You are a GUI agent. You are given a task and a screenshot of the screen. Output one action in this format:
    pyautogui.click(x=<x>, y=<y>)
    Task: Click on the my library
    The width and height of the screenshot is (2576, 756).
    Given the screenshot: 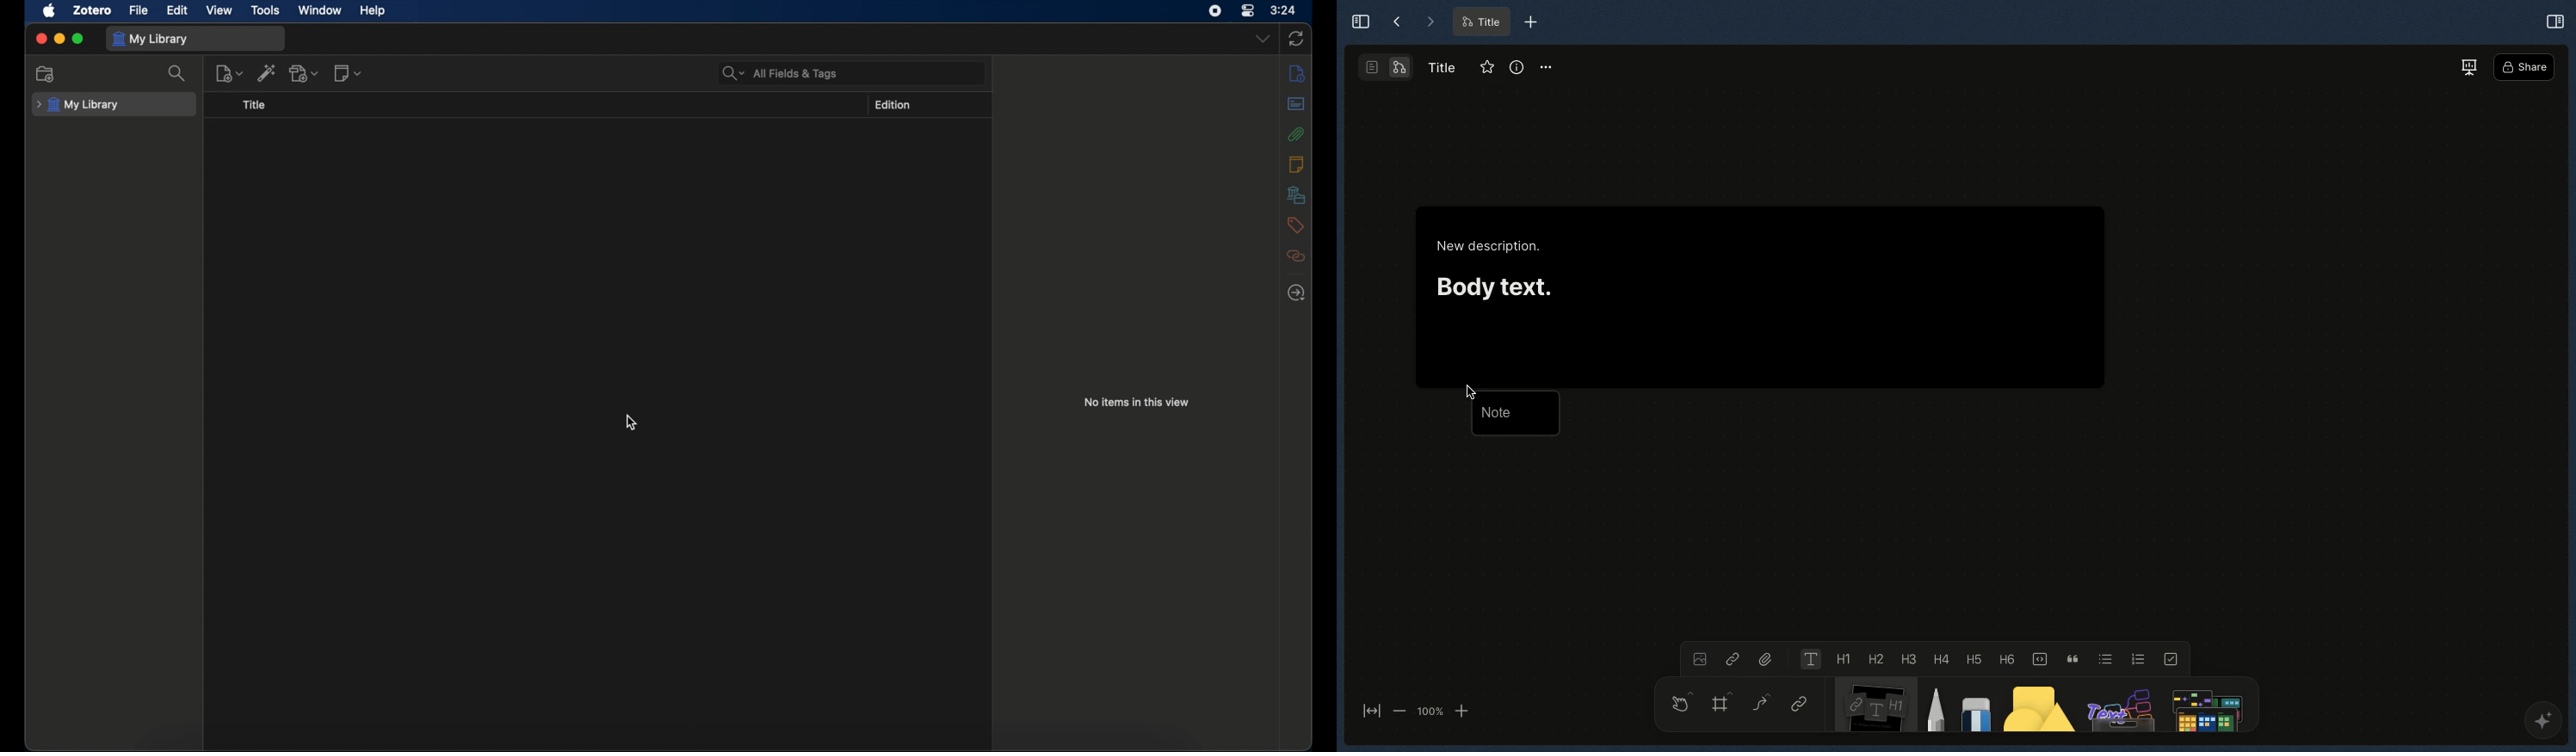 What is the action you would take?
    pyautogui.click(x=78, y=105)
    